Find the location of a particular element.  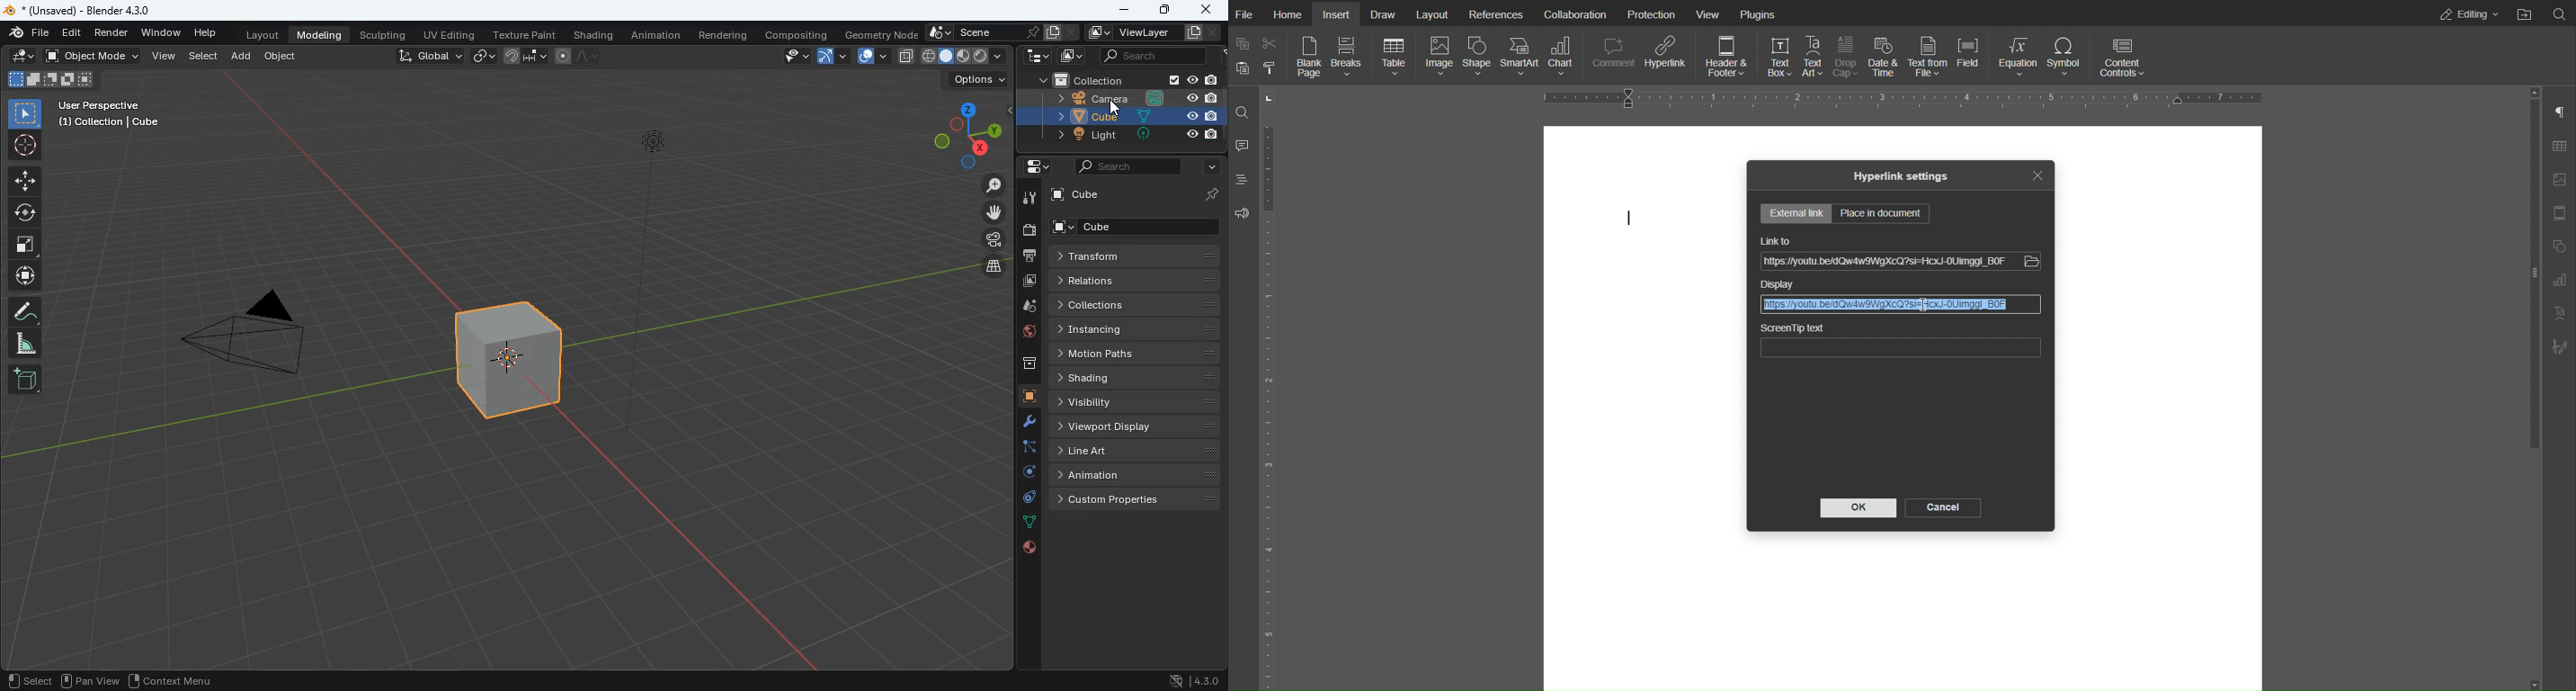

Insert is located at coordinates (1340, 14).